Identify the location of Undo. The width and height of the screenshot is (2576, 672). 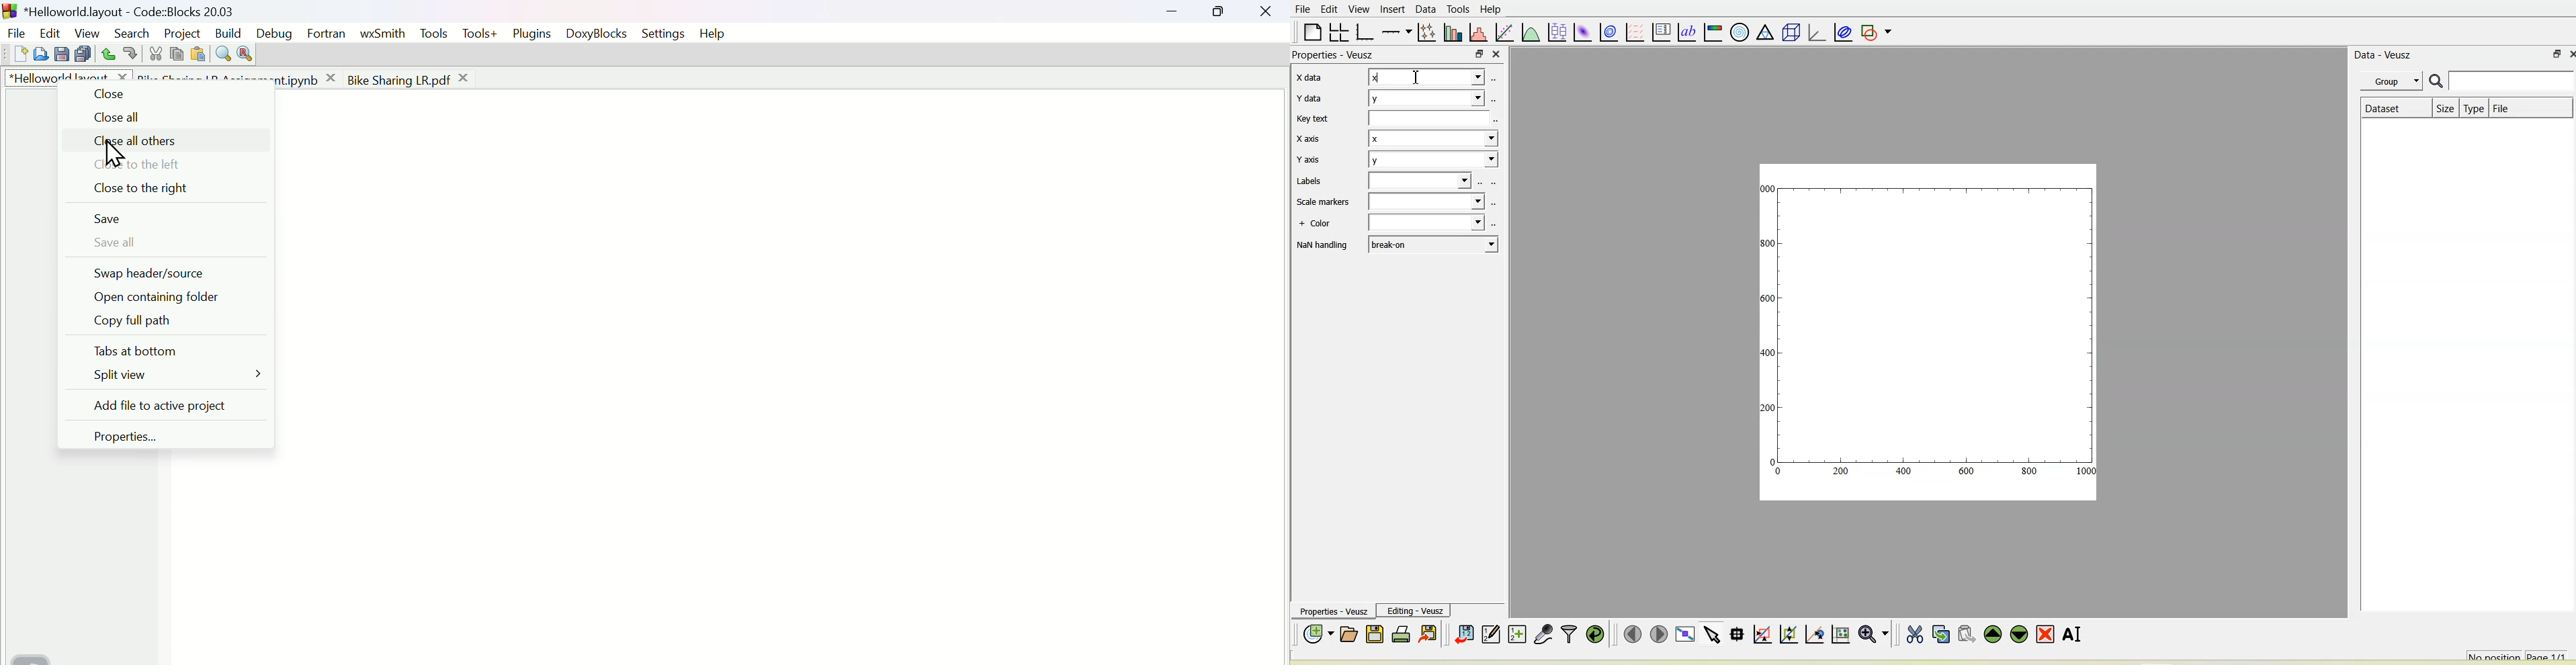
(104, 54).